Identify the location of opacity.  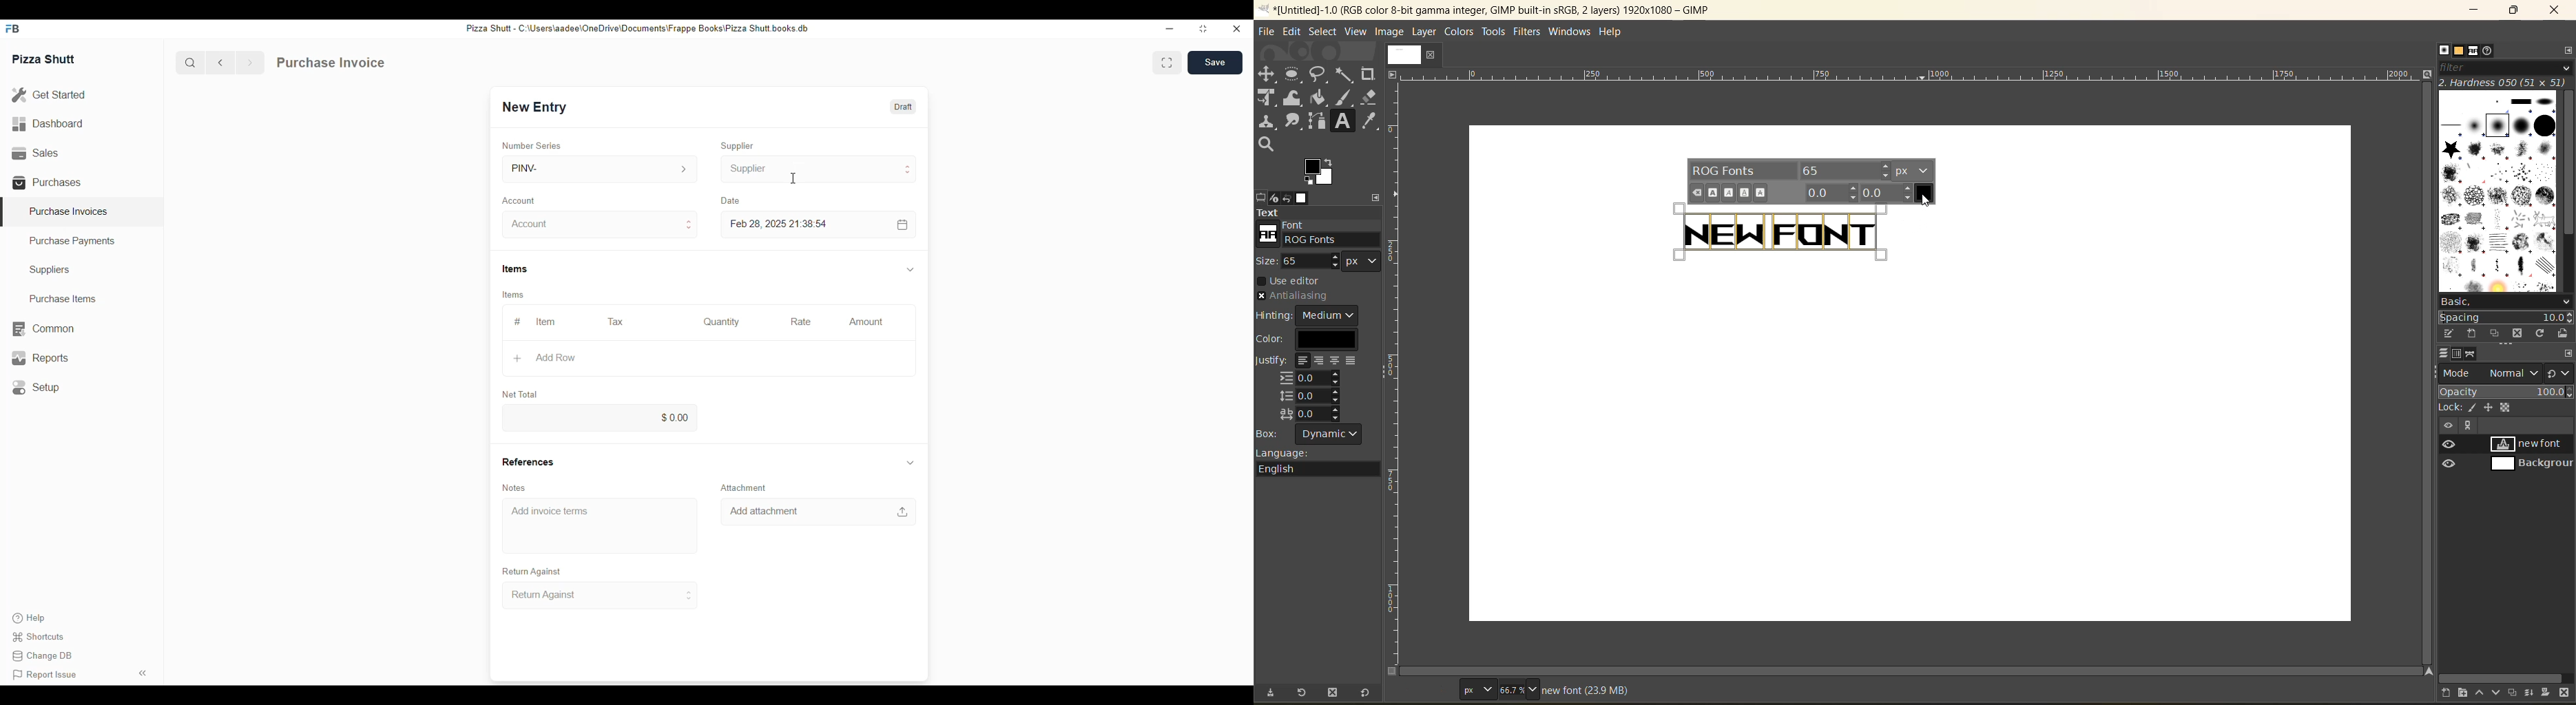
(2506, 394).